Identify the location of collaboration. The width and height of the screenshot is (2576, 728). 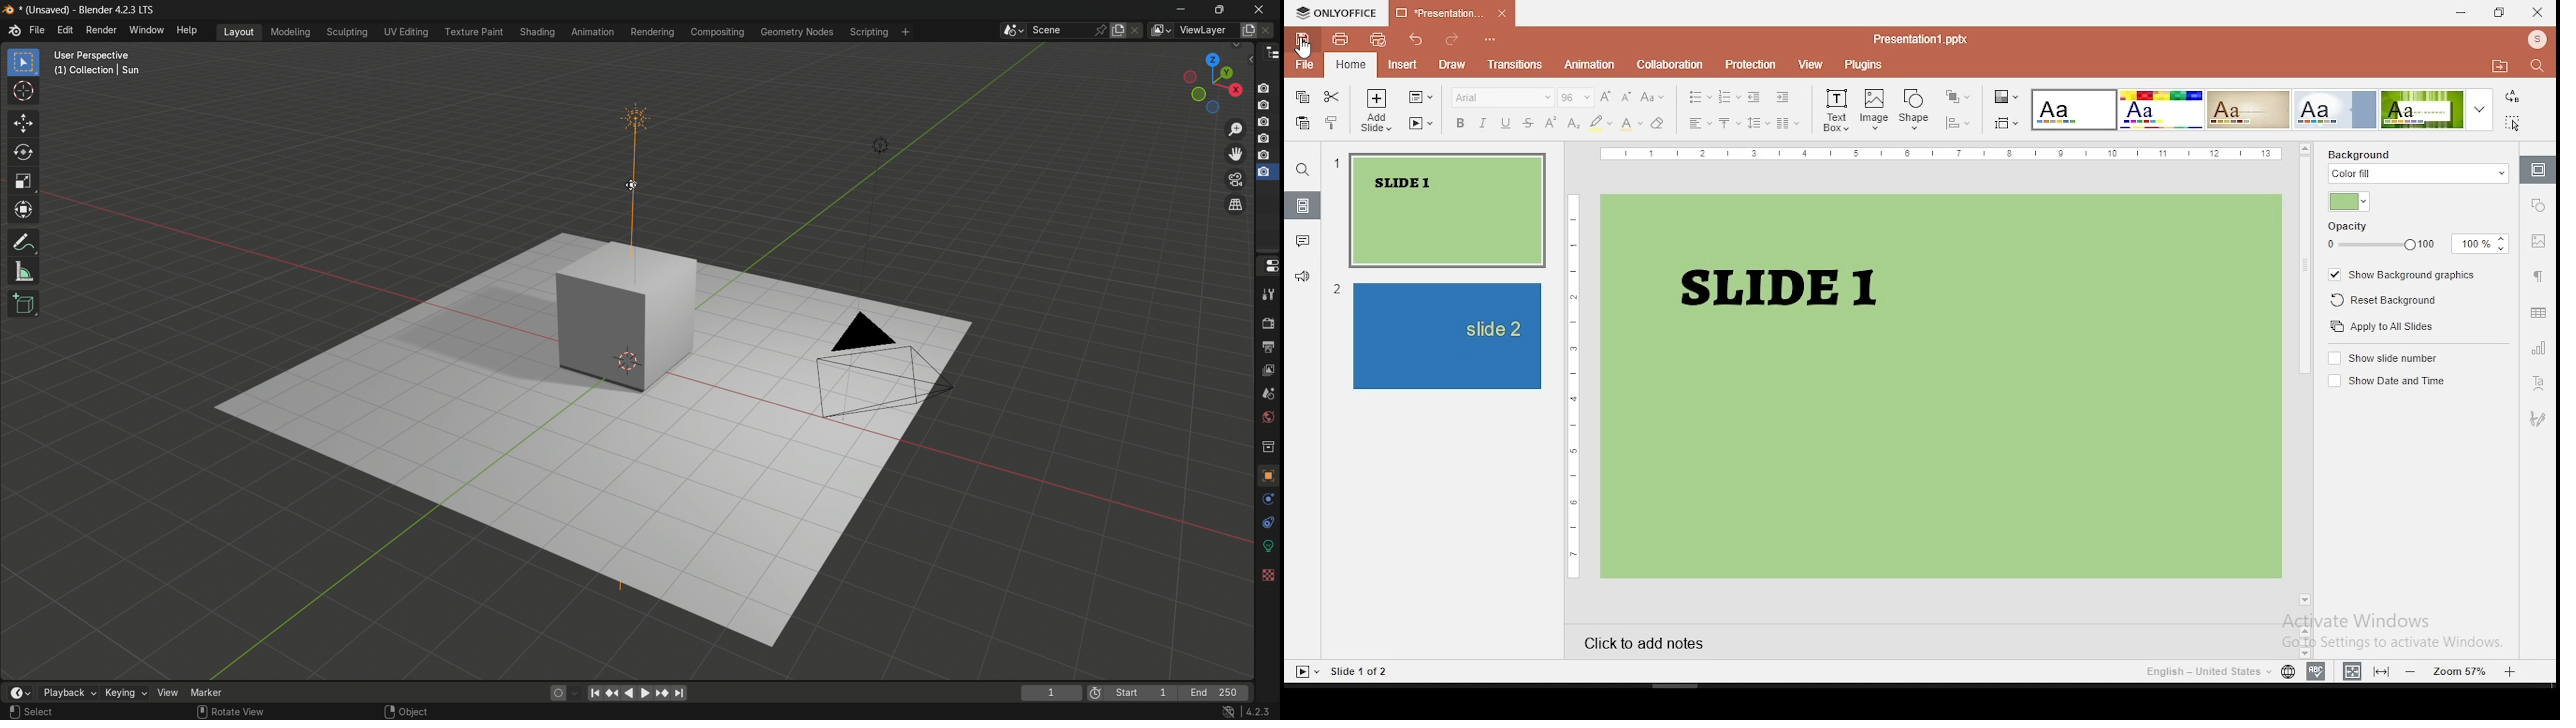
(1666, 62).